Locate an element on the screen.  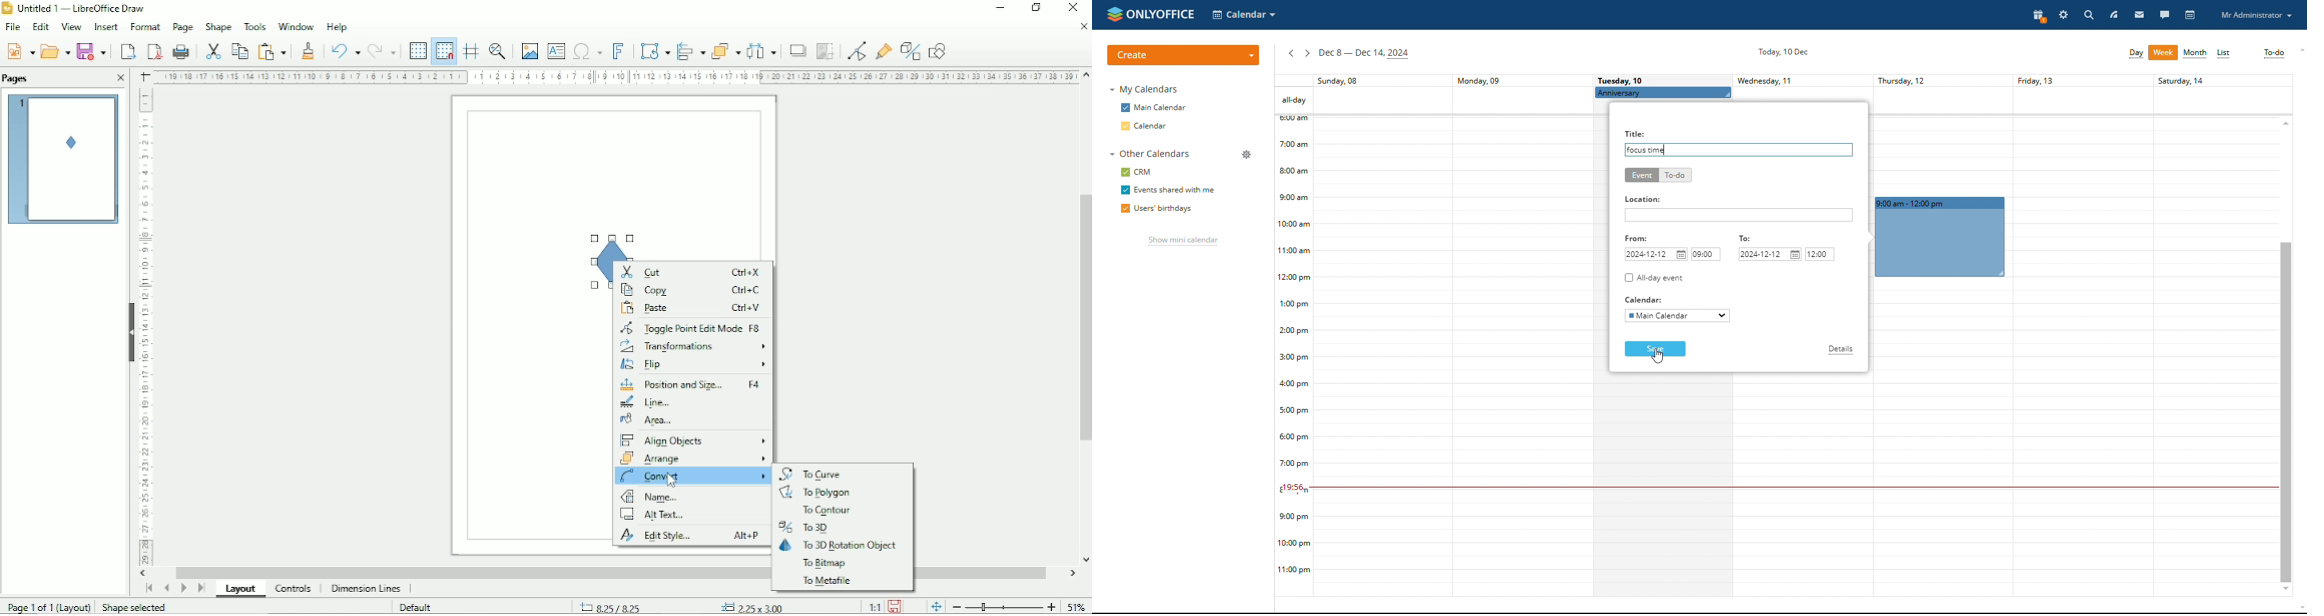
Page is located at coordinates (182, 27).